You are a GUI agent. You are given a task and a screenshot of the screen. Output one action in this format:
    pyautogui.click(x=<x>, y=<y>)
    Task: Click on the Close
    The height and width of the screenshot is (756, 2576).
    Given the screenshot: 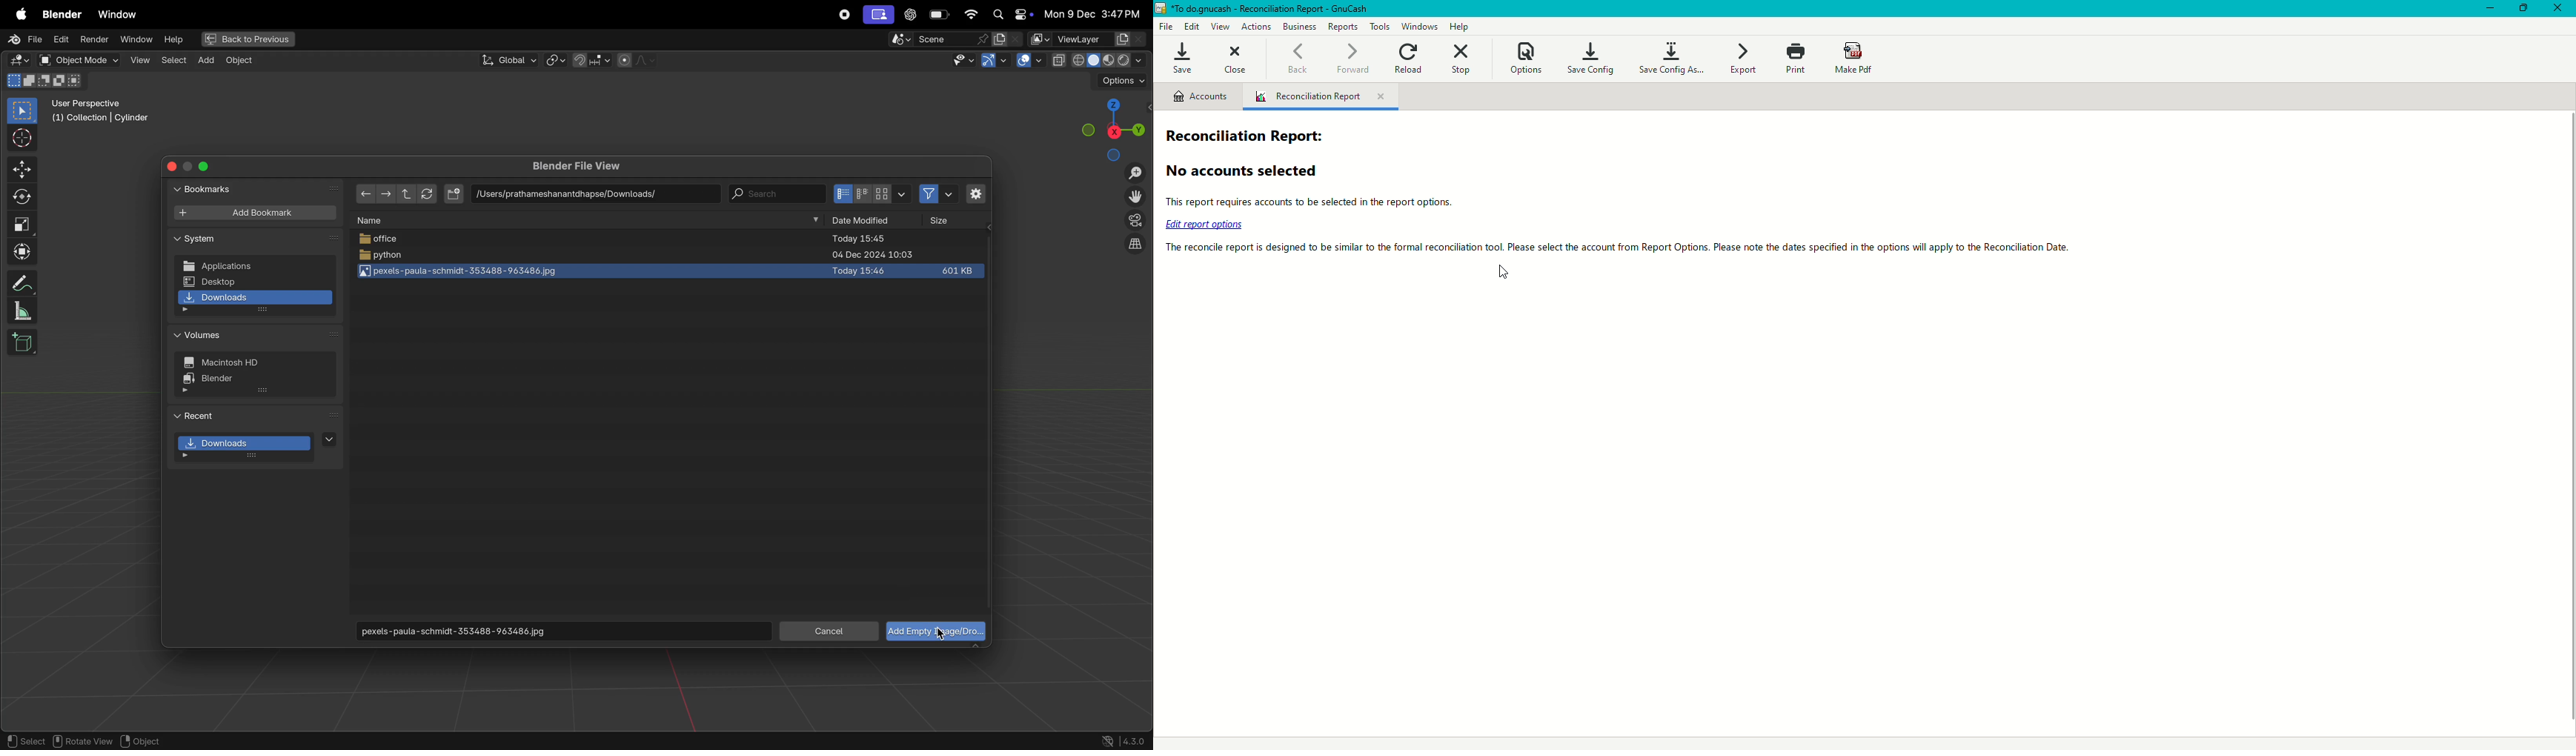 What is the action you would take?
    pyautogui.click(x=2557, y=9)
    